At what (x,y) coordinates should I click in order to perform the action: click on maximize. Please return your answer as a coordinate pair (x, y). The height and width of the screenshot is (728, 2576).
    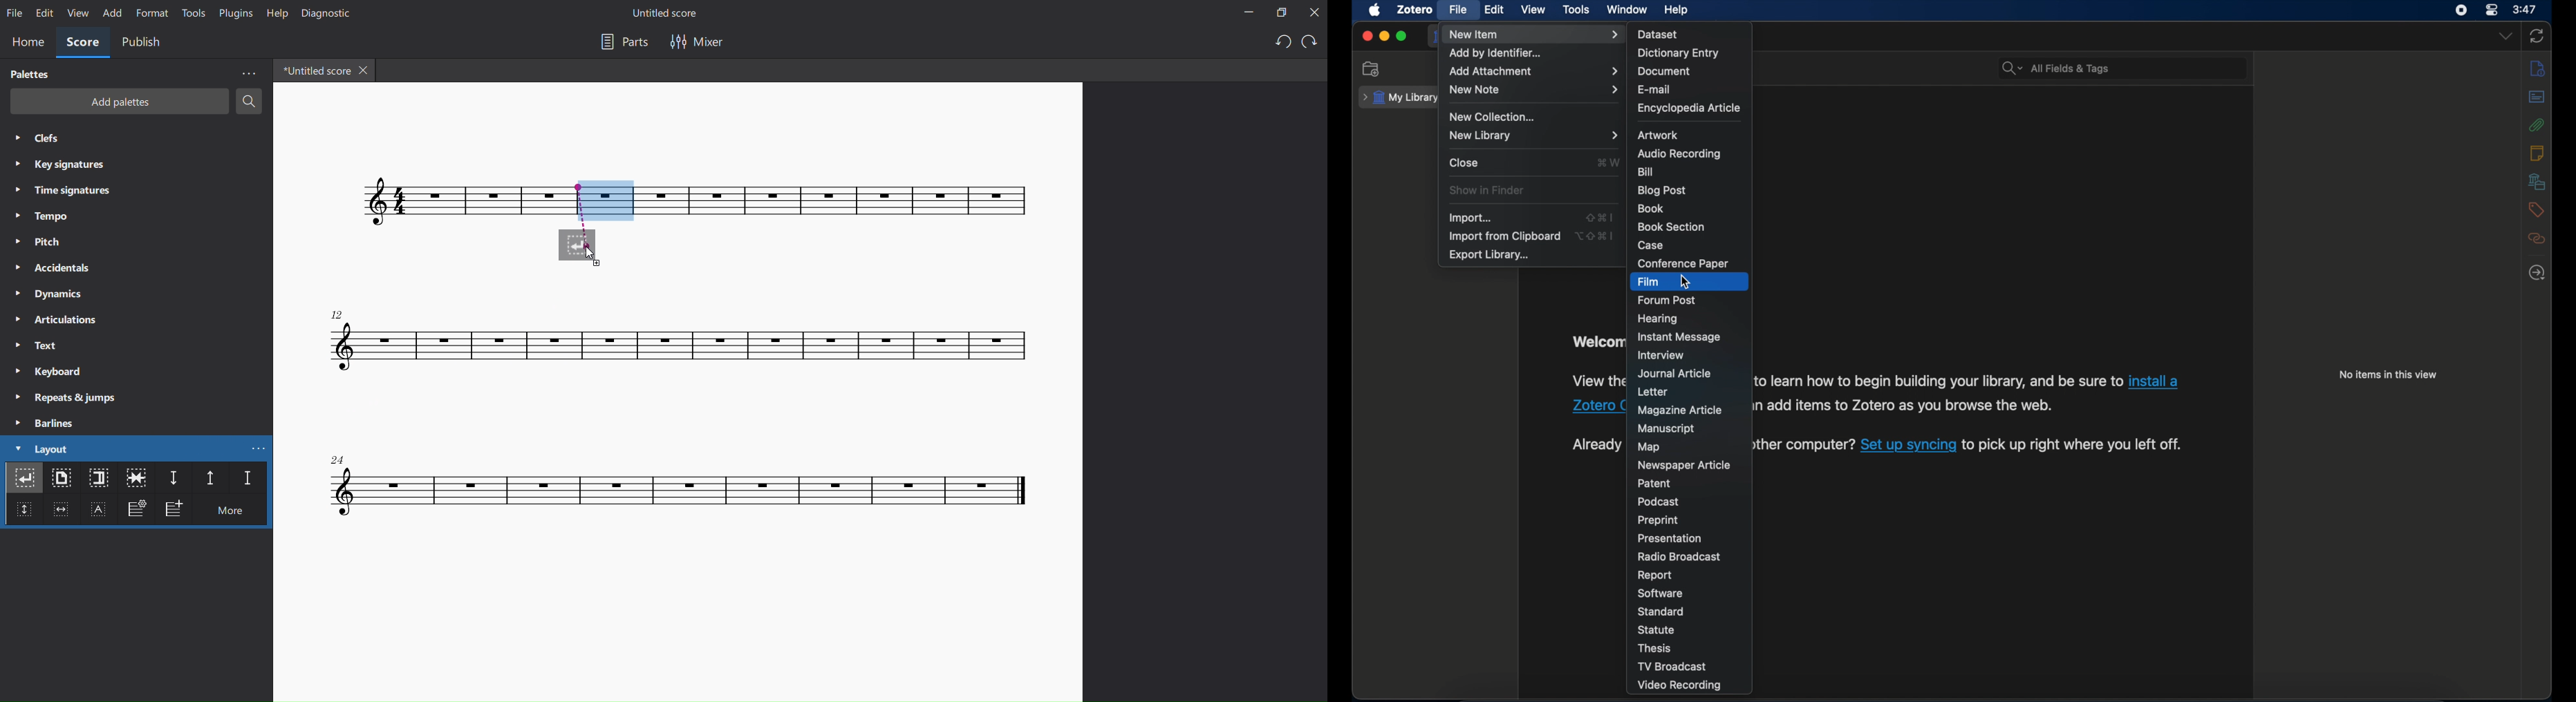
    Looking at the image, I should click on (1402, 36).